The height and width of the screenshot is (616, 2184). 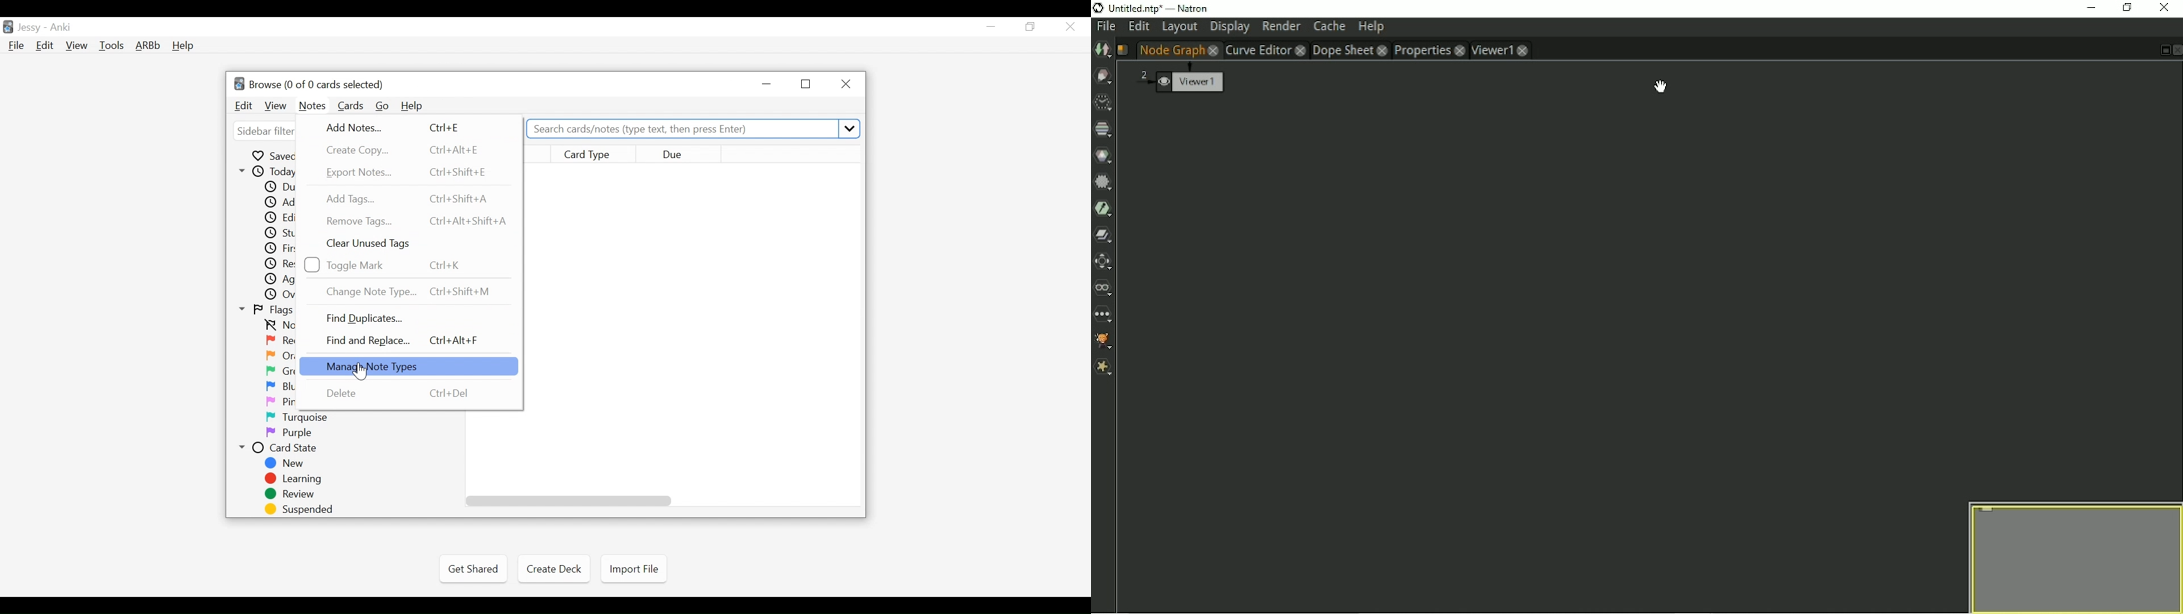 What do you see at coordinates (634, 569) in the screenshot?
I see `Import File` at bounding box center [634, 569].